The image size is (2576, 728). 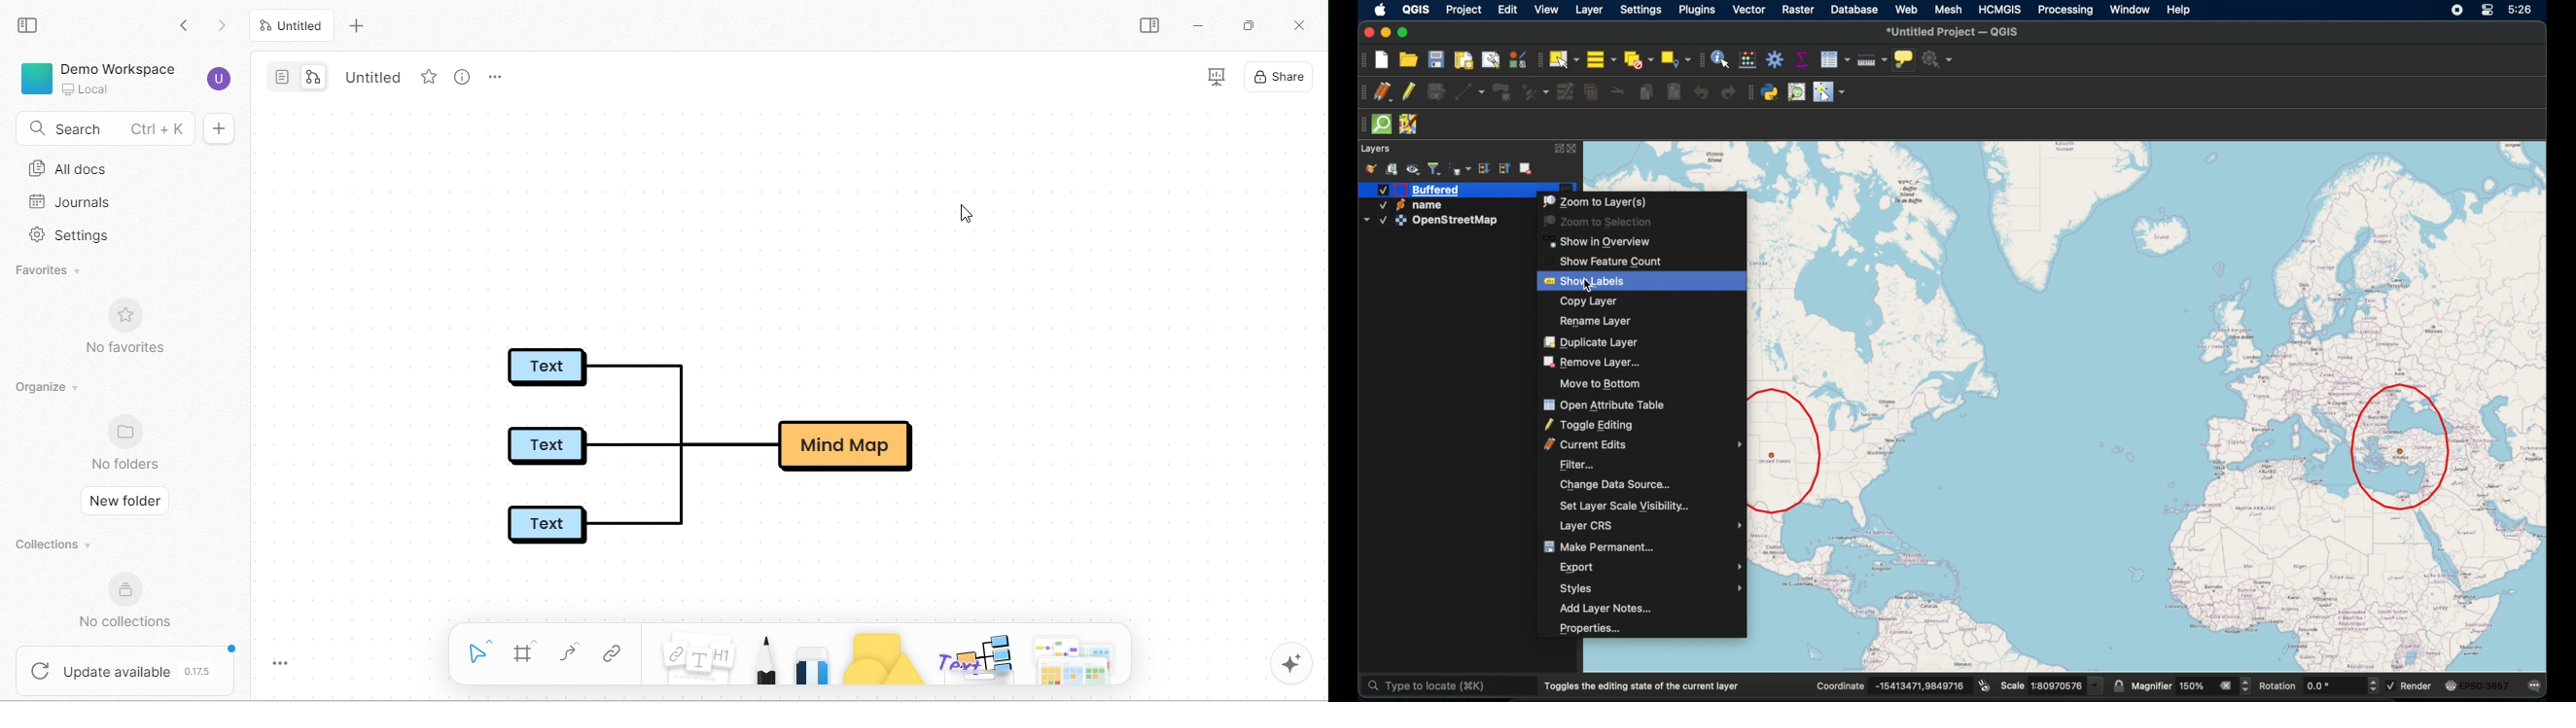 I want to click on new tab, so click(x=354, y=26).